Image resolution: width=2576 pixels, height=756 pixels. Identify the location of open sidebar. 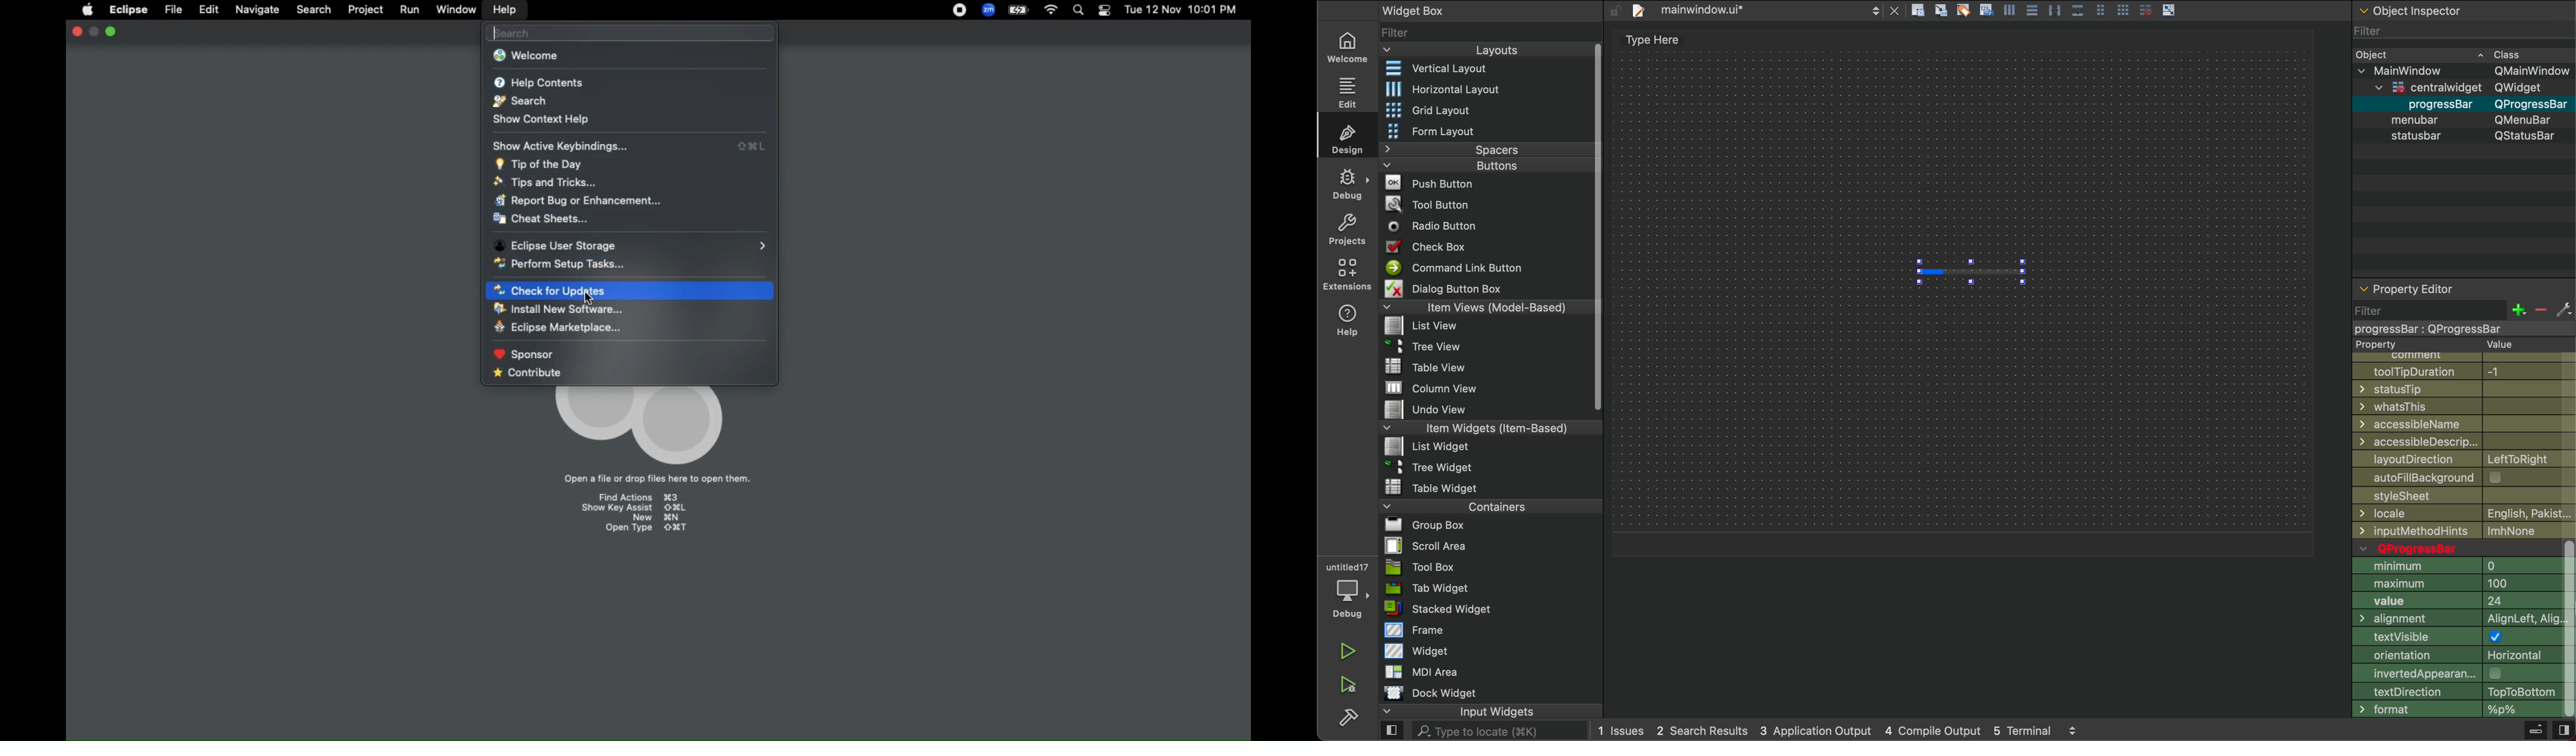
(1392, 731).